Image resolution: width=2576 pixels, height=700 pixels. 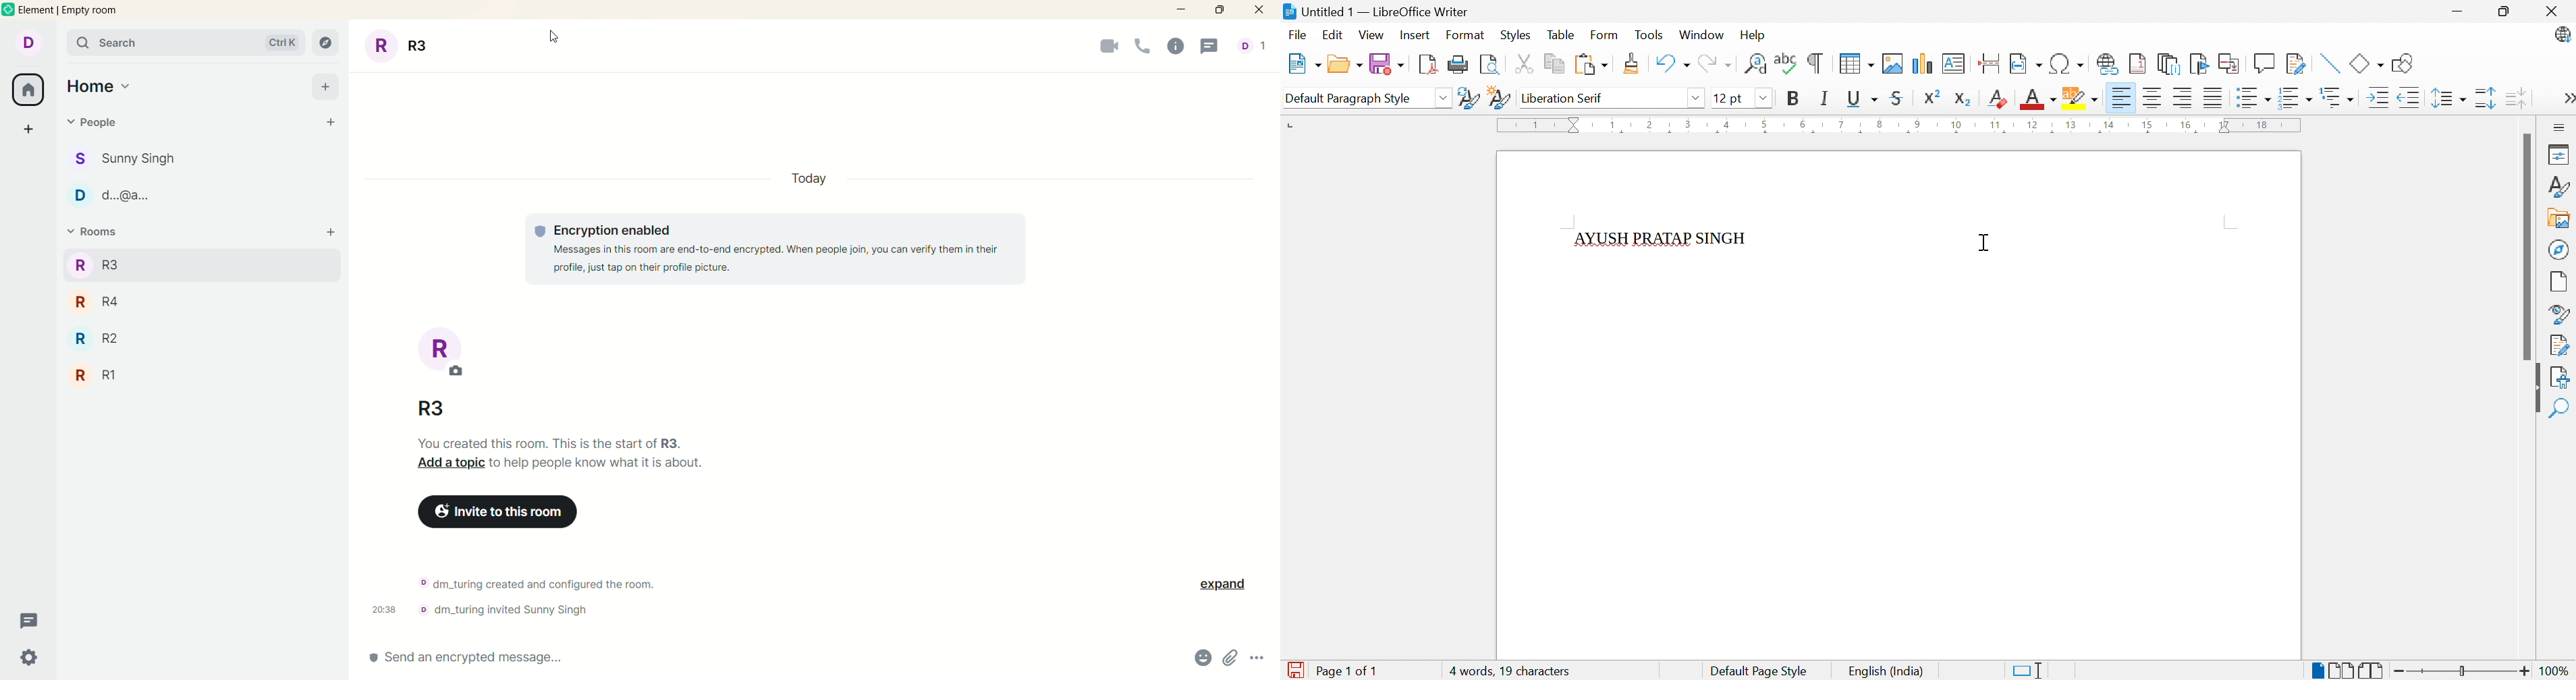 I want to click on Insert, so click(x=1417, y=34).